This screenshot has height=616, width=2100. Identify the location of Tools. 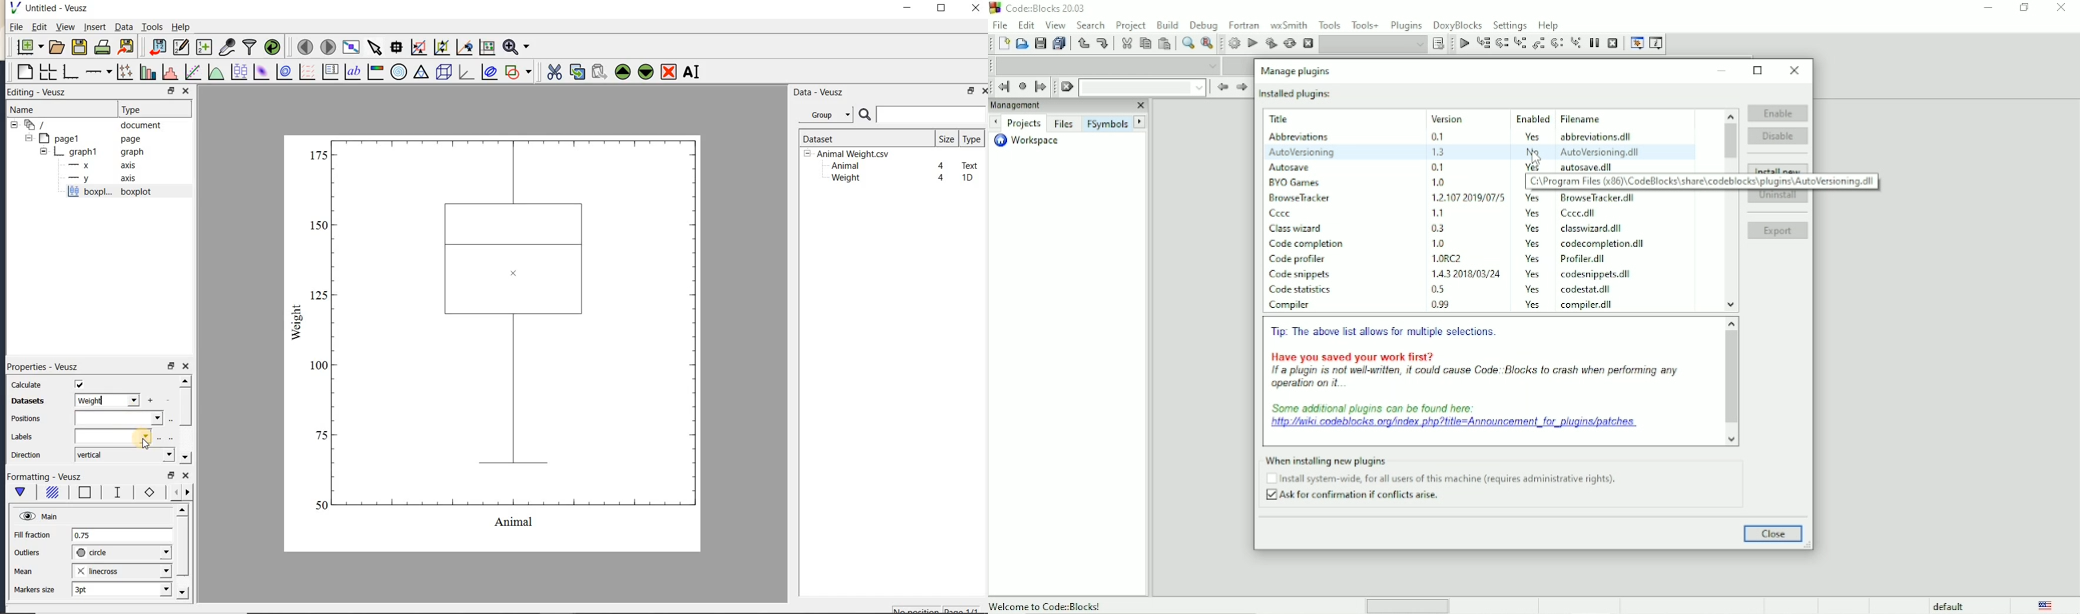
(1328, 24).